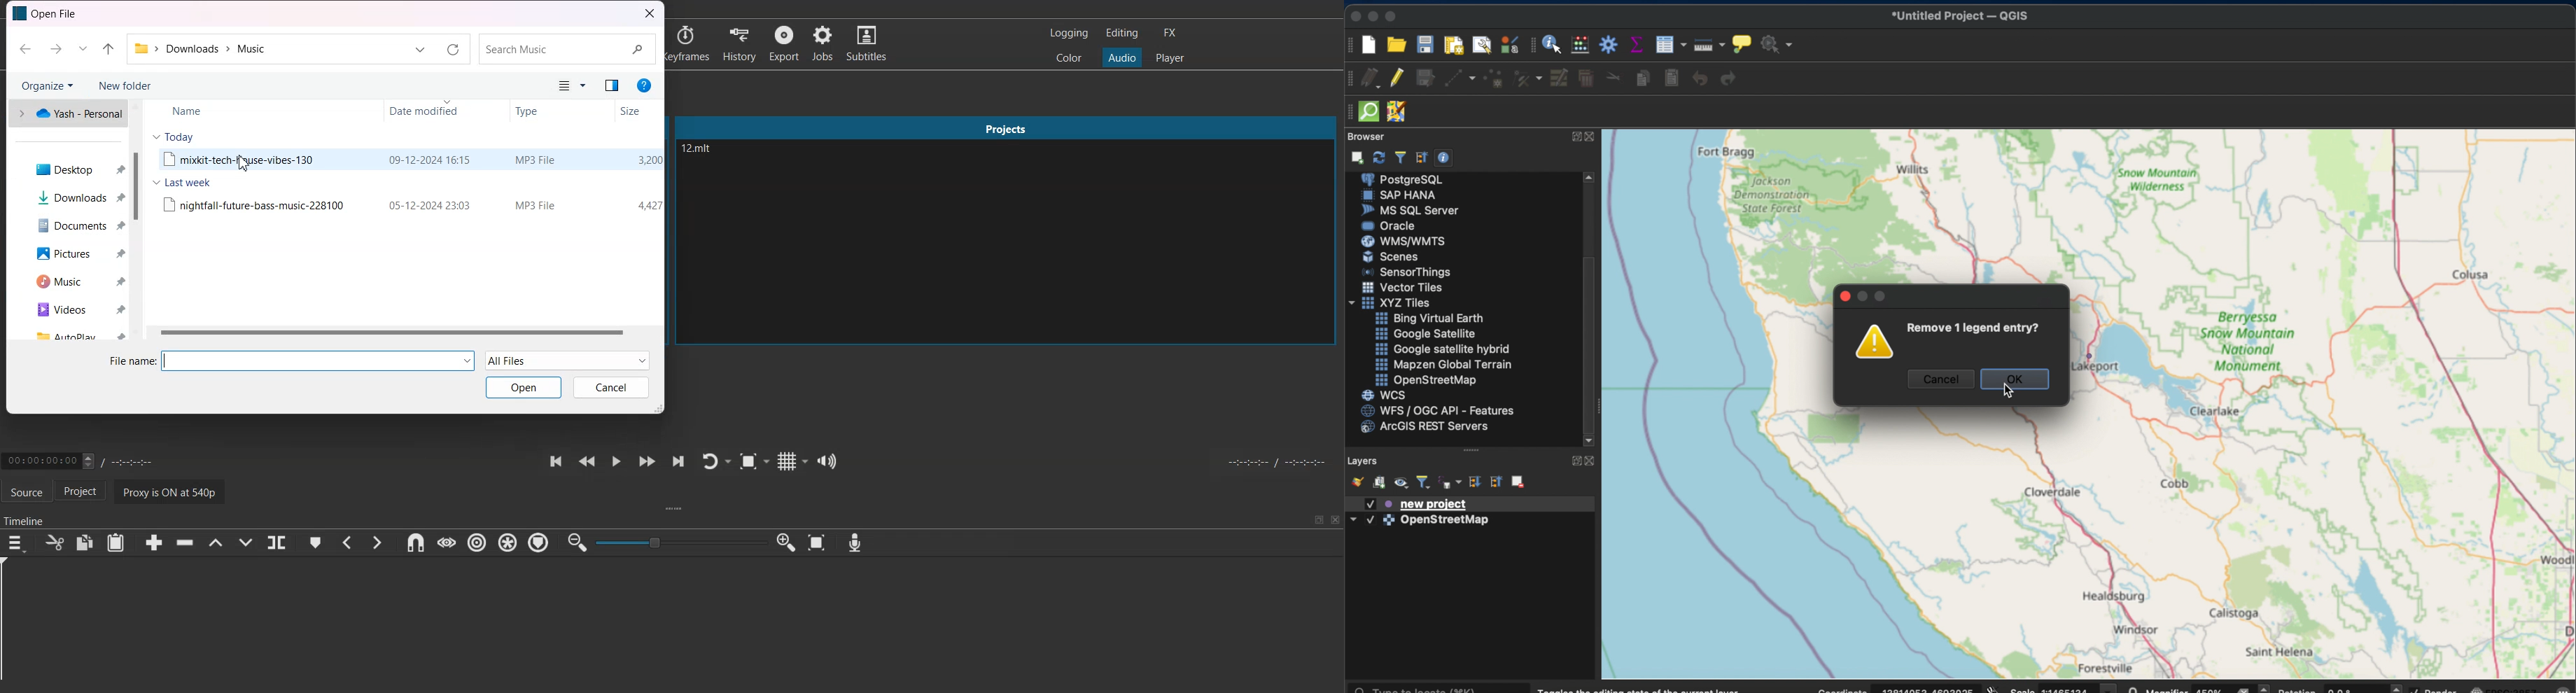  Describe the element at coordinates (346, 542) in the screenshot. I see `Previous marker` at that location.